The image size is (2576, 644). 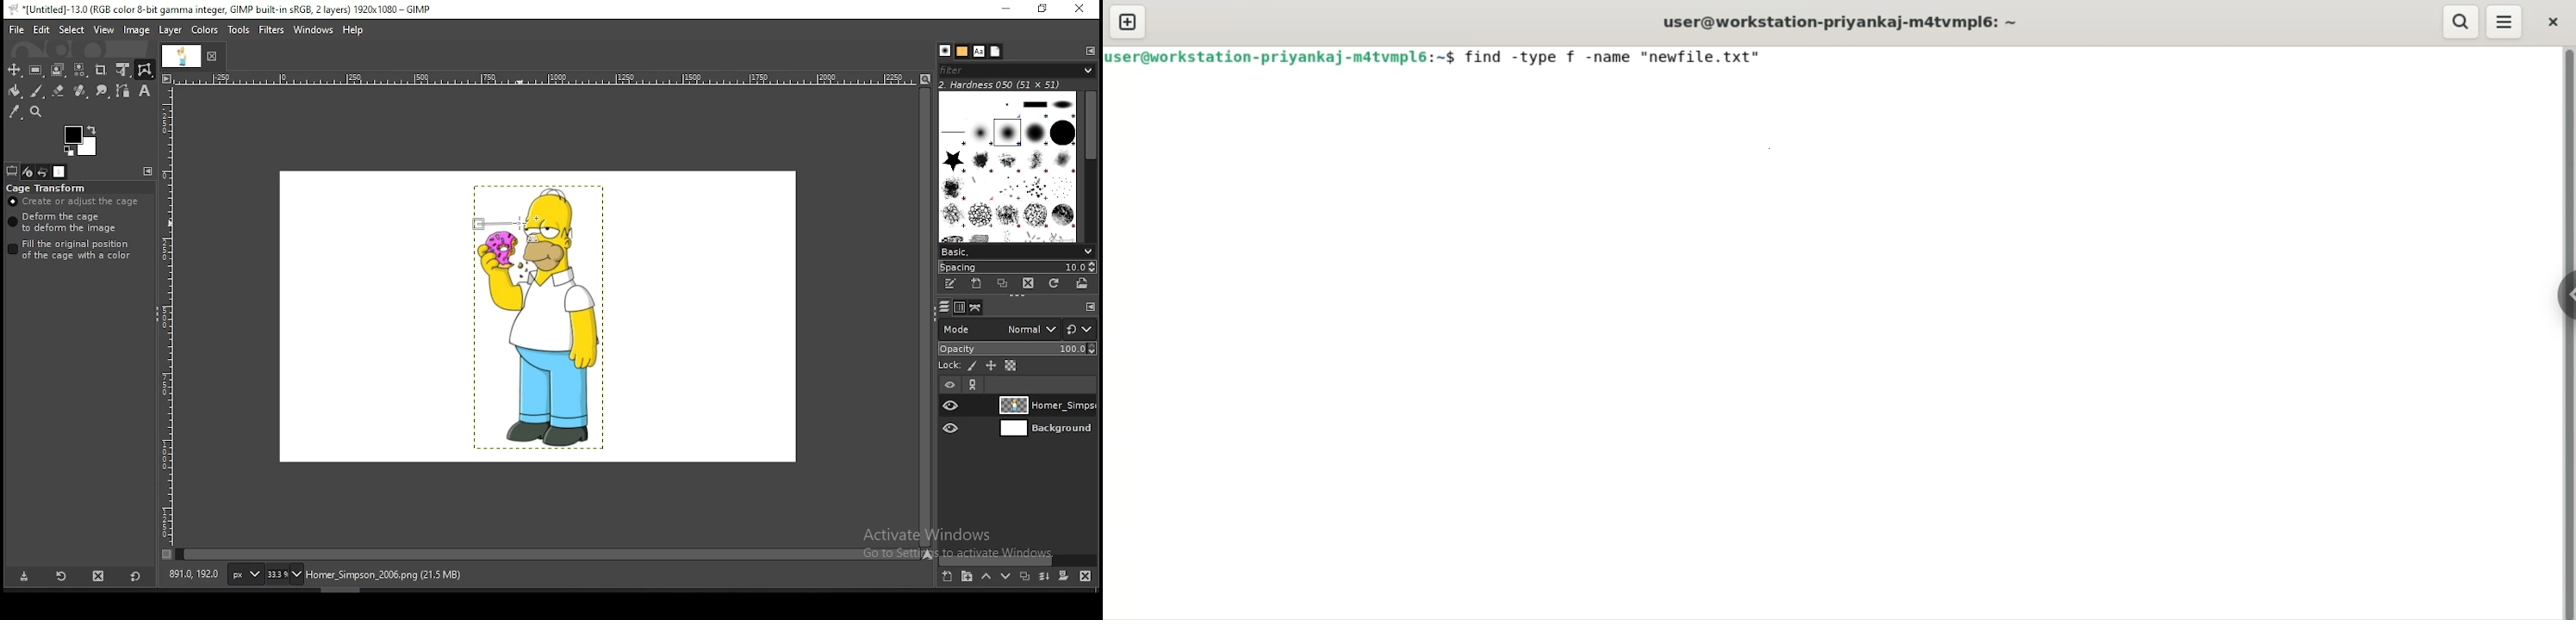 What do you see at coordinates (15, 90) in the screenshot?
I see `paint bucket tool` at bounding box center [15, 90].